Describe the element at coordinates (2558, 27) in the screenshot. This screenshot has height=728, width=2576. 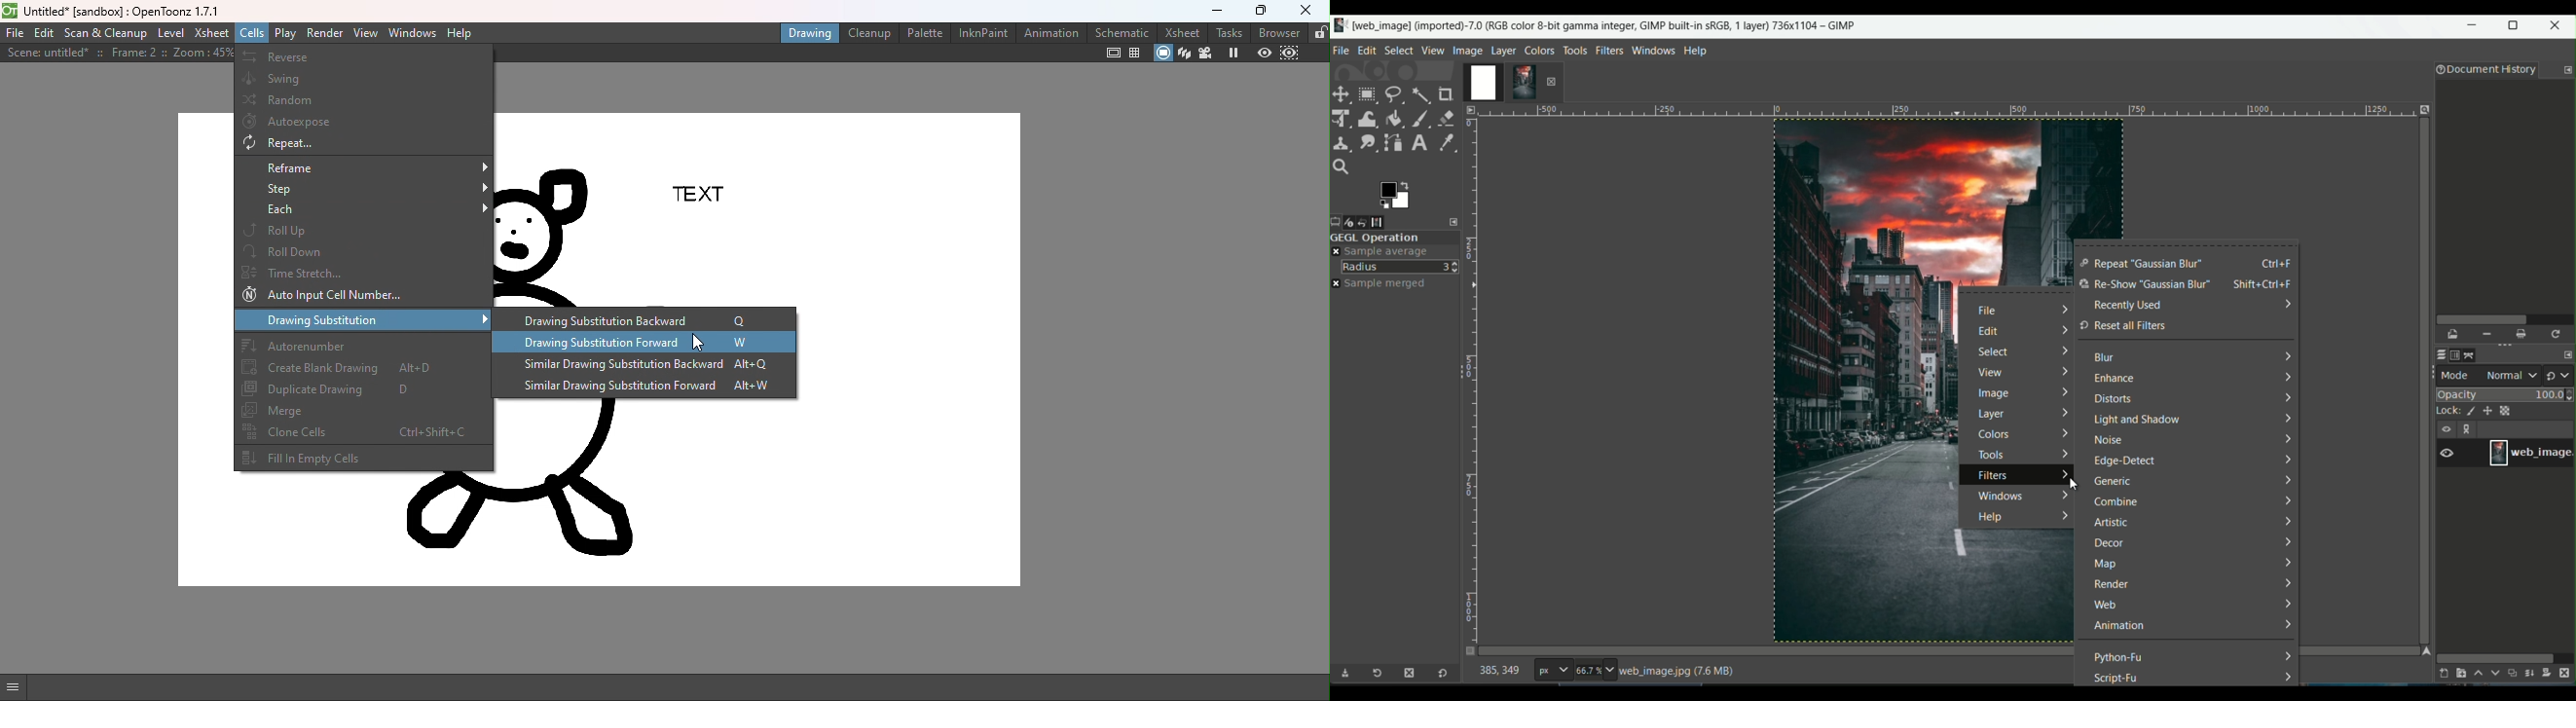
I see `close window` at that location.